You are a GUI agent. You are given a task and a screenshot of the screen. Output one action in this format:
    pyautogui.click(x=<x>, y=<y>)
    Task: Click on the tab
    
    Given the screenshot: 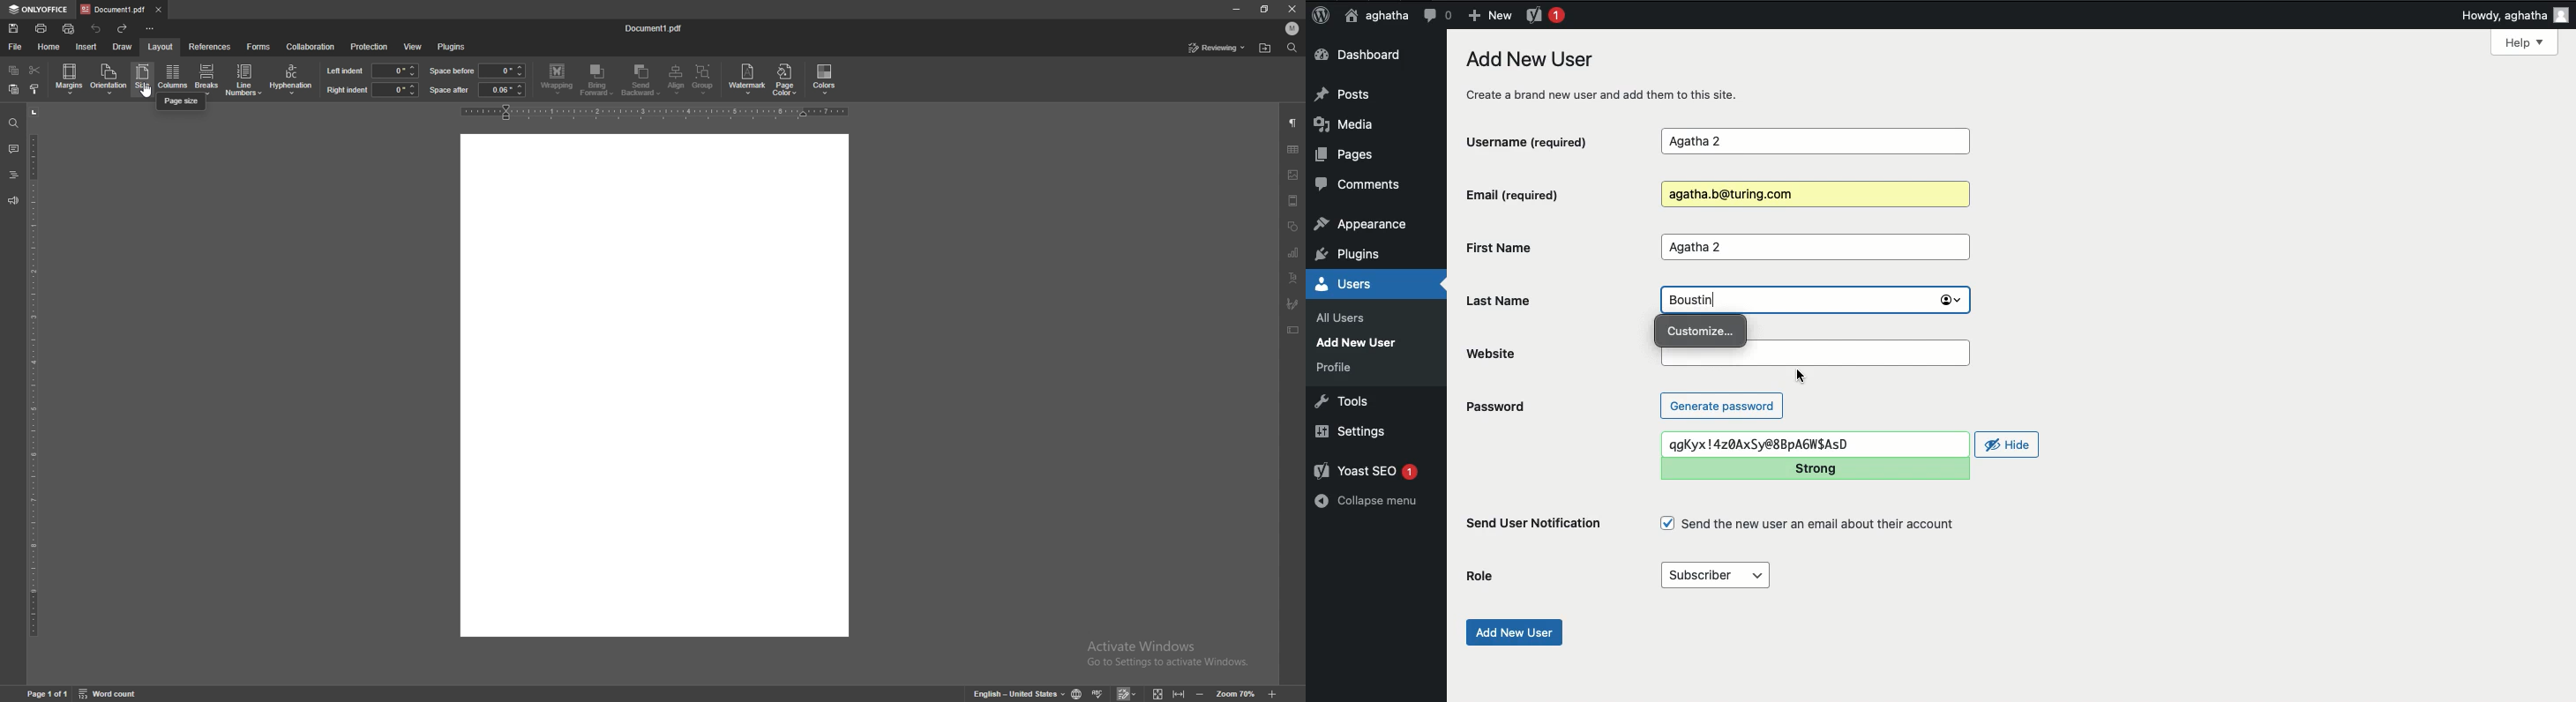 What is the action you would take?
    pyautogui.click(x=113, y=8)
    